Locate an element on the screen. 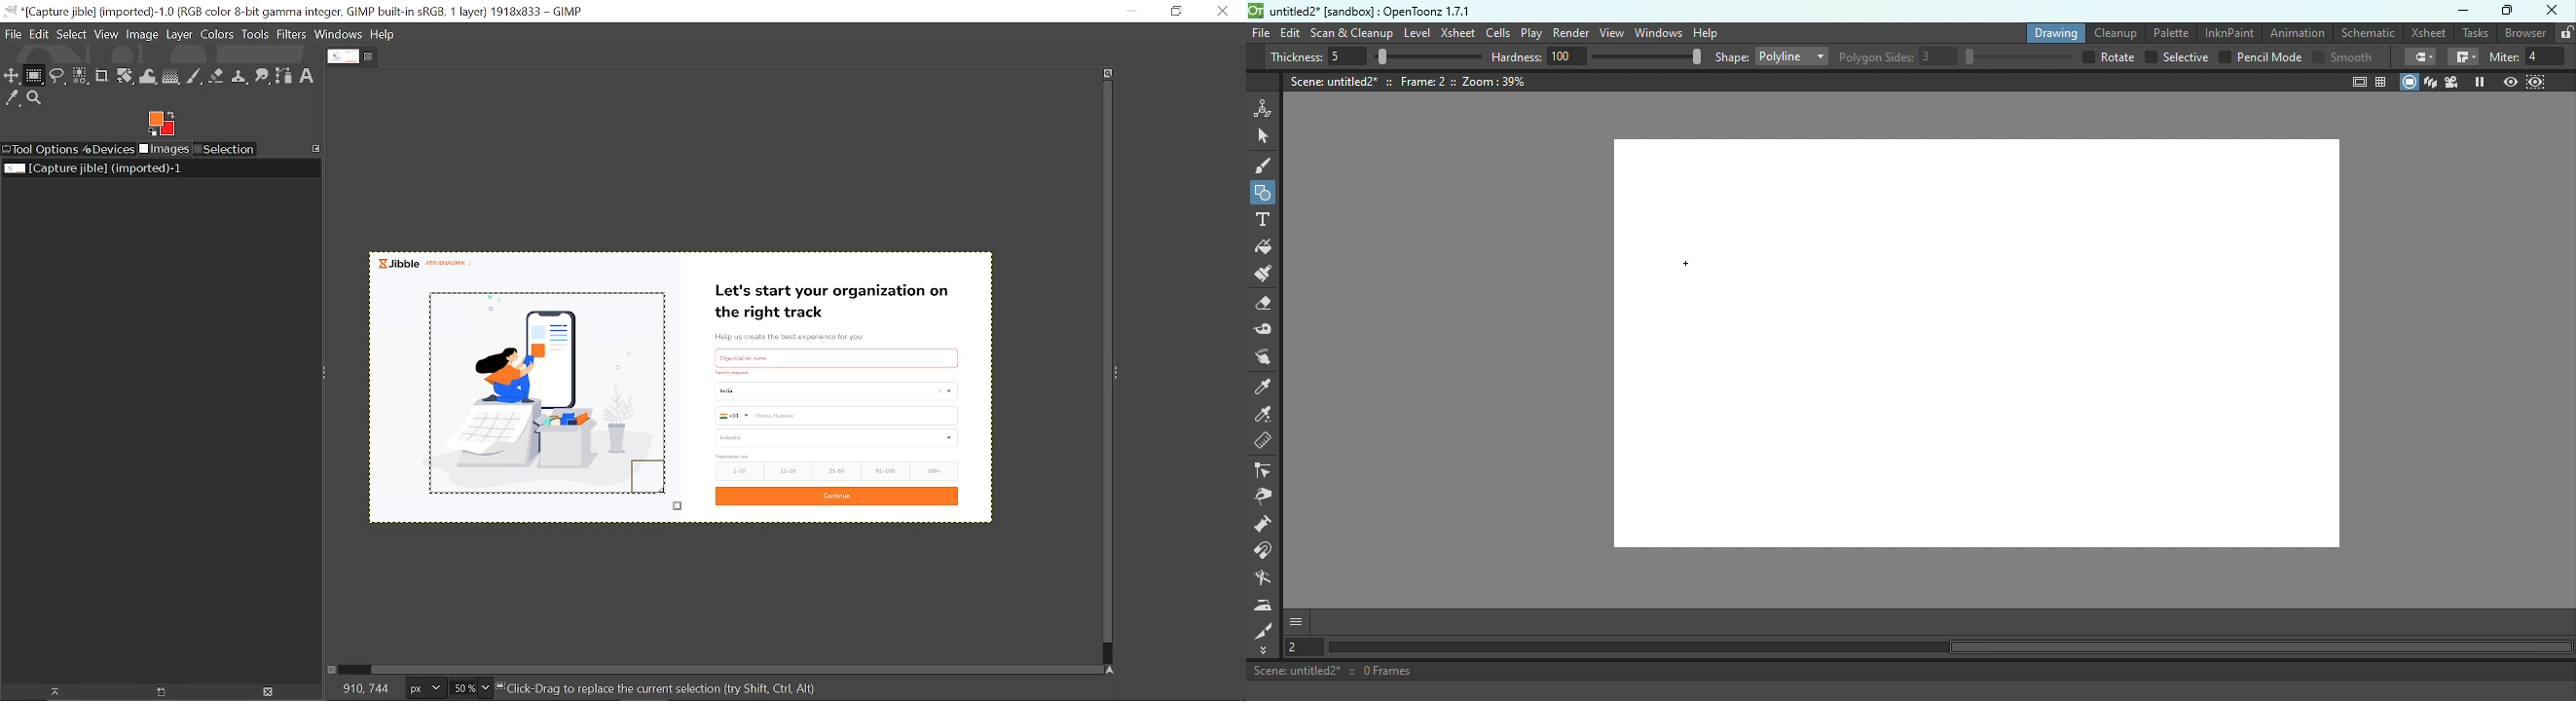 The width and height of the screenshot is (2576, 728). size is located at coordinates (732, 457).